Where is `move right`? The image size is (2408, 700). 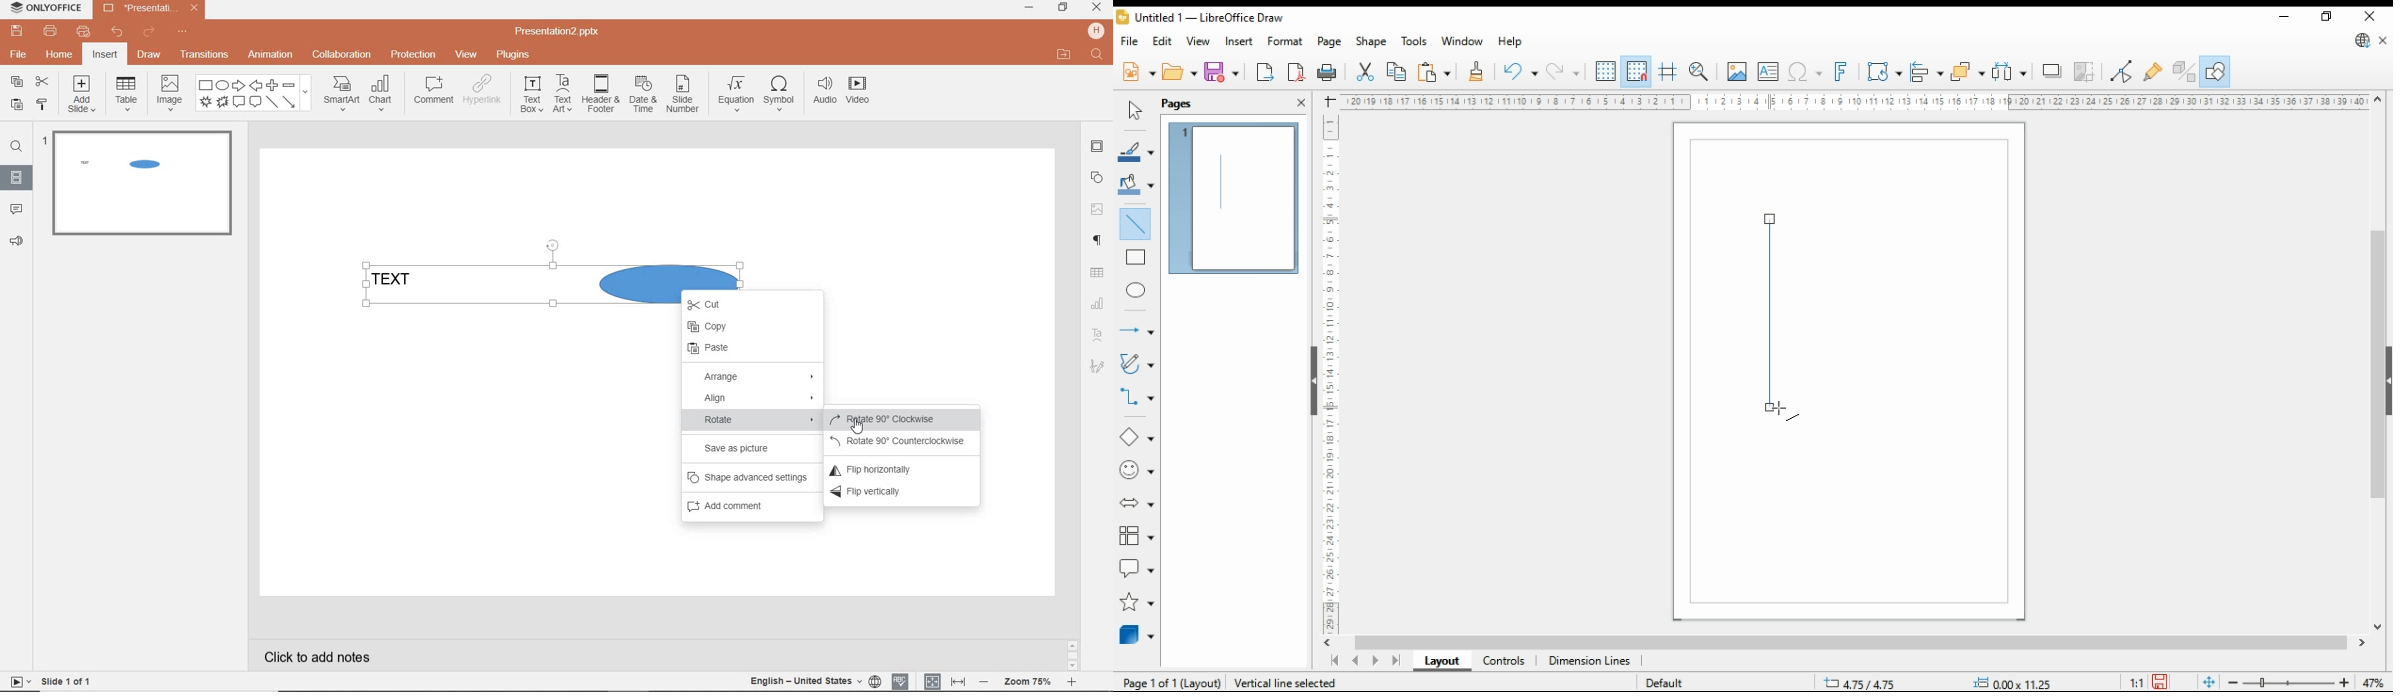
move right is located at coordinates (2364, 645).